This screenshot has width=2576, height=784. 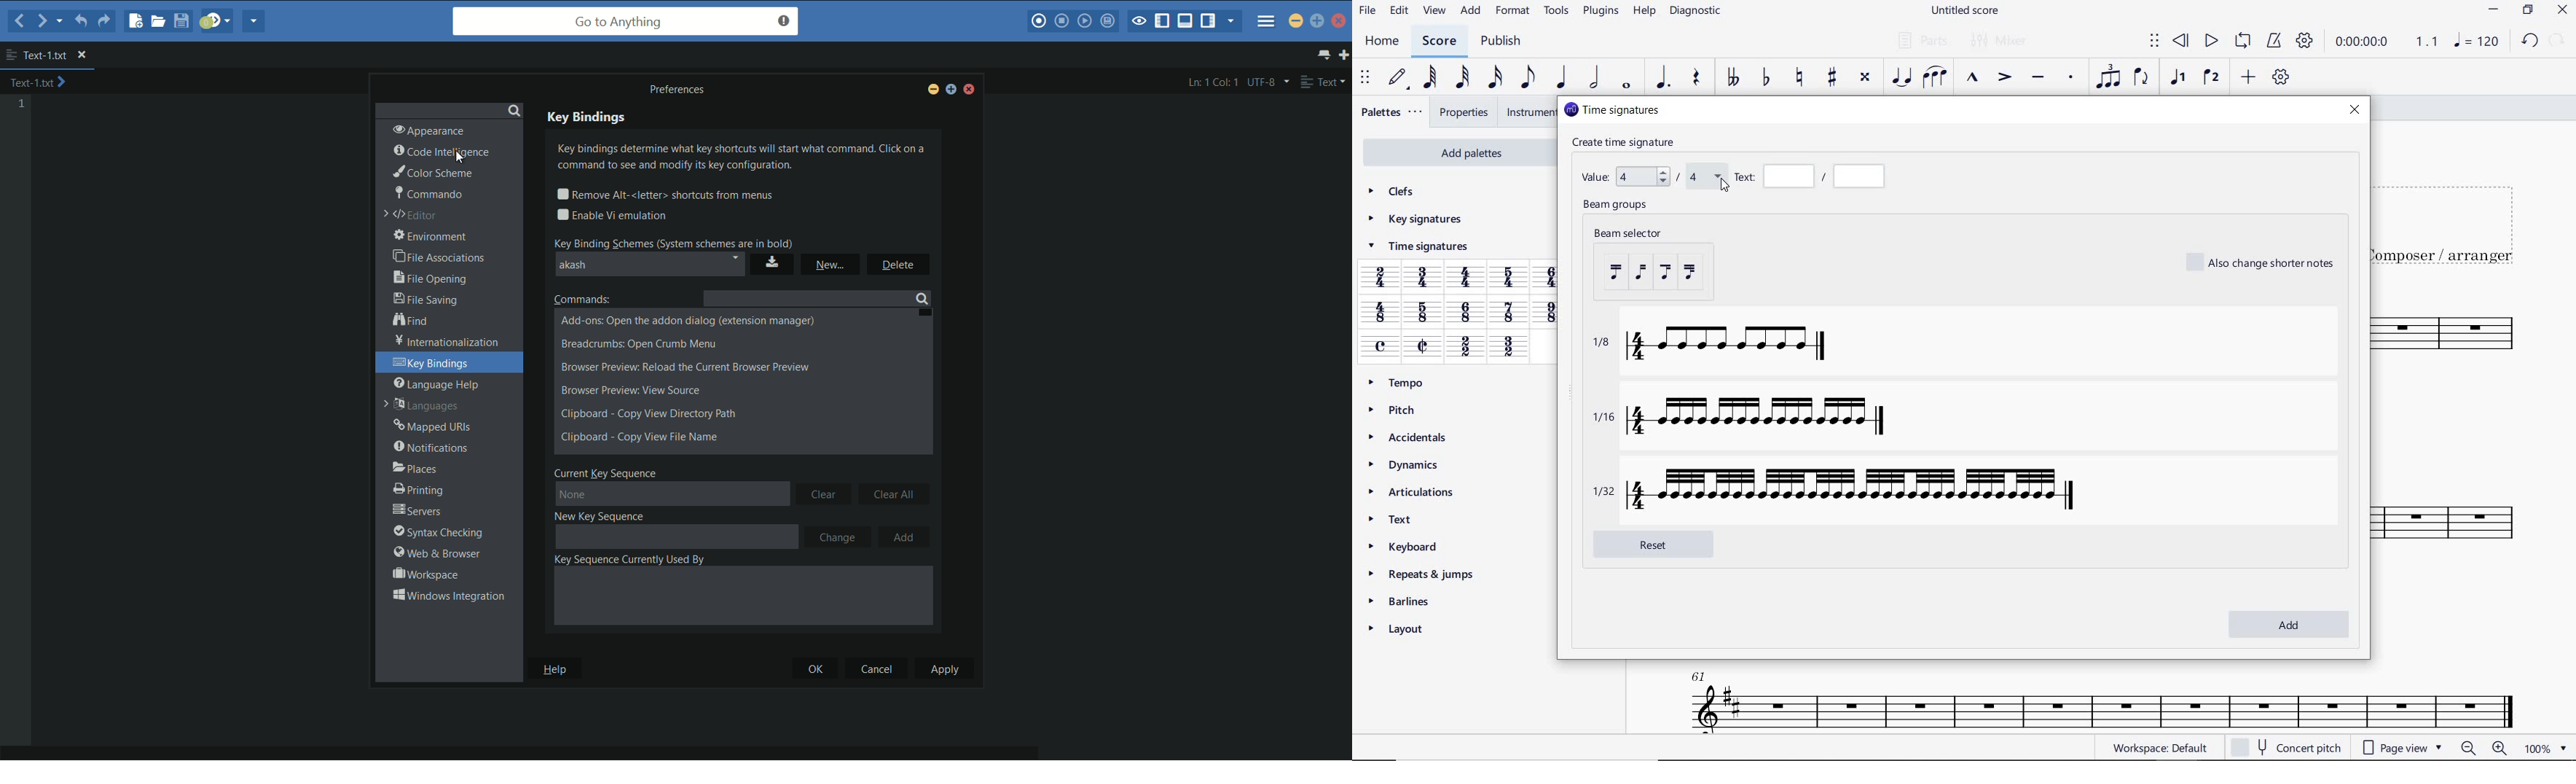 I want to click on SCORE, so click(x=1439, y=42).